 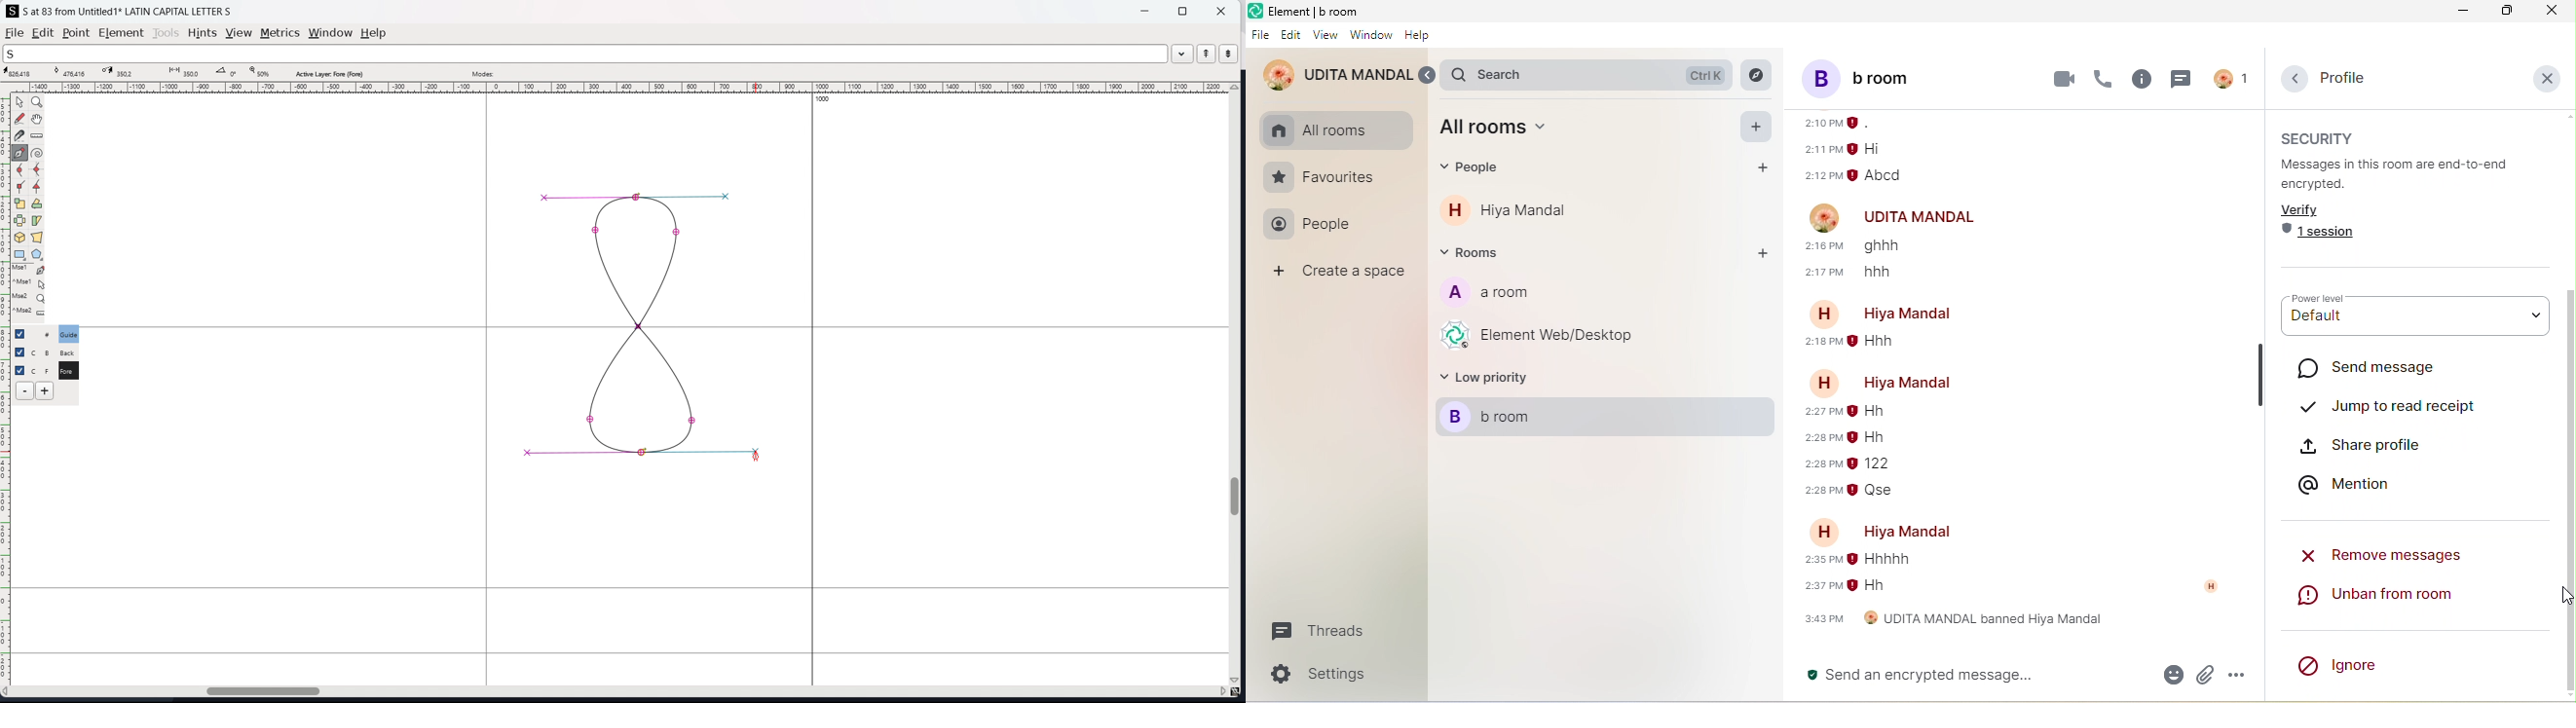 I want to click on metrics, so click(x=280, y=33).